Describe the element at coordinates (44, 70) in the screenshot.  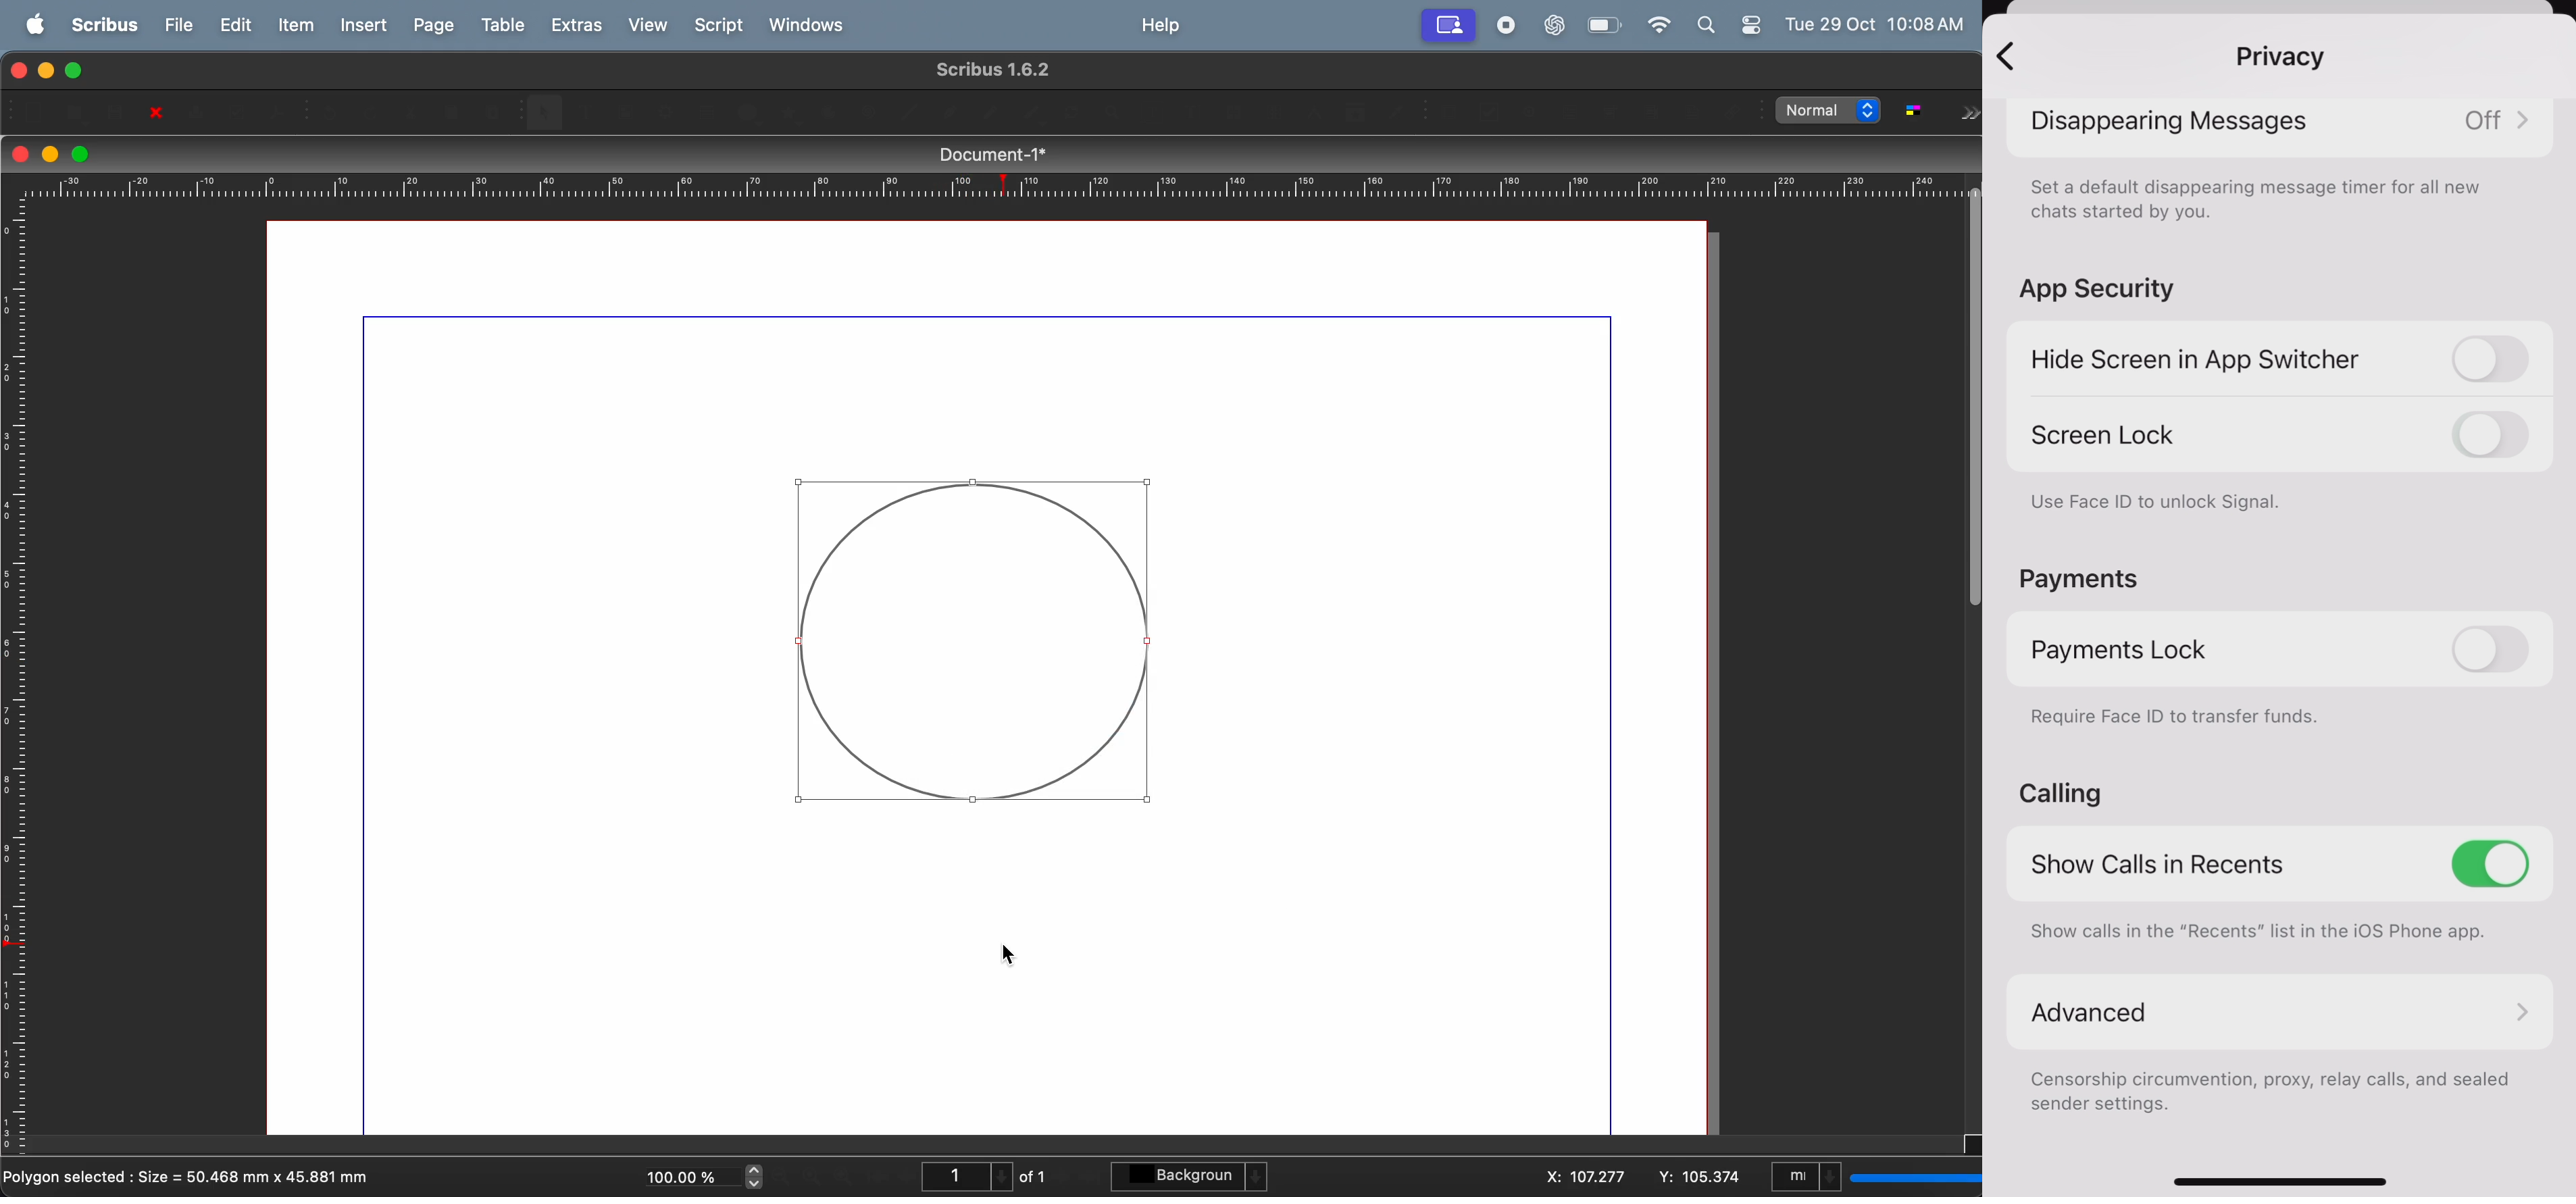
I see `minimize` at that location.